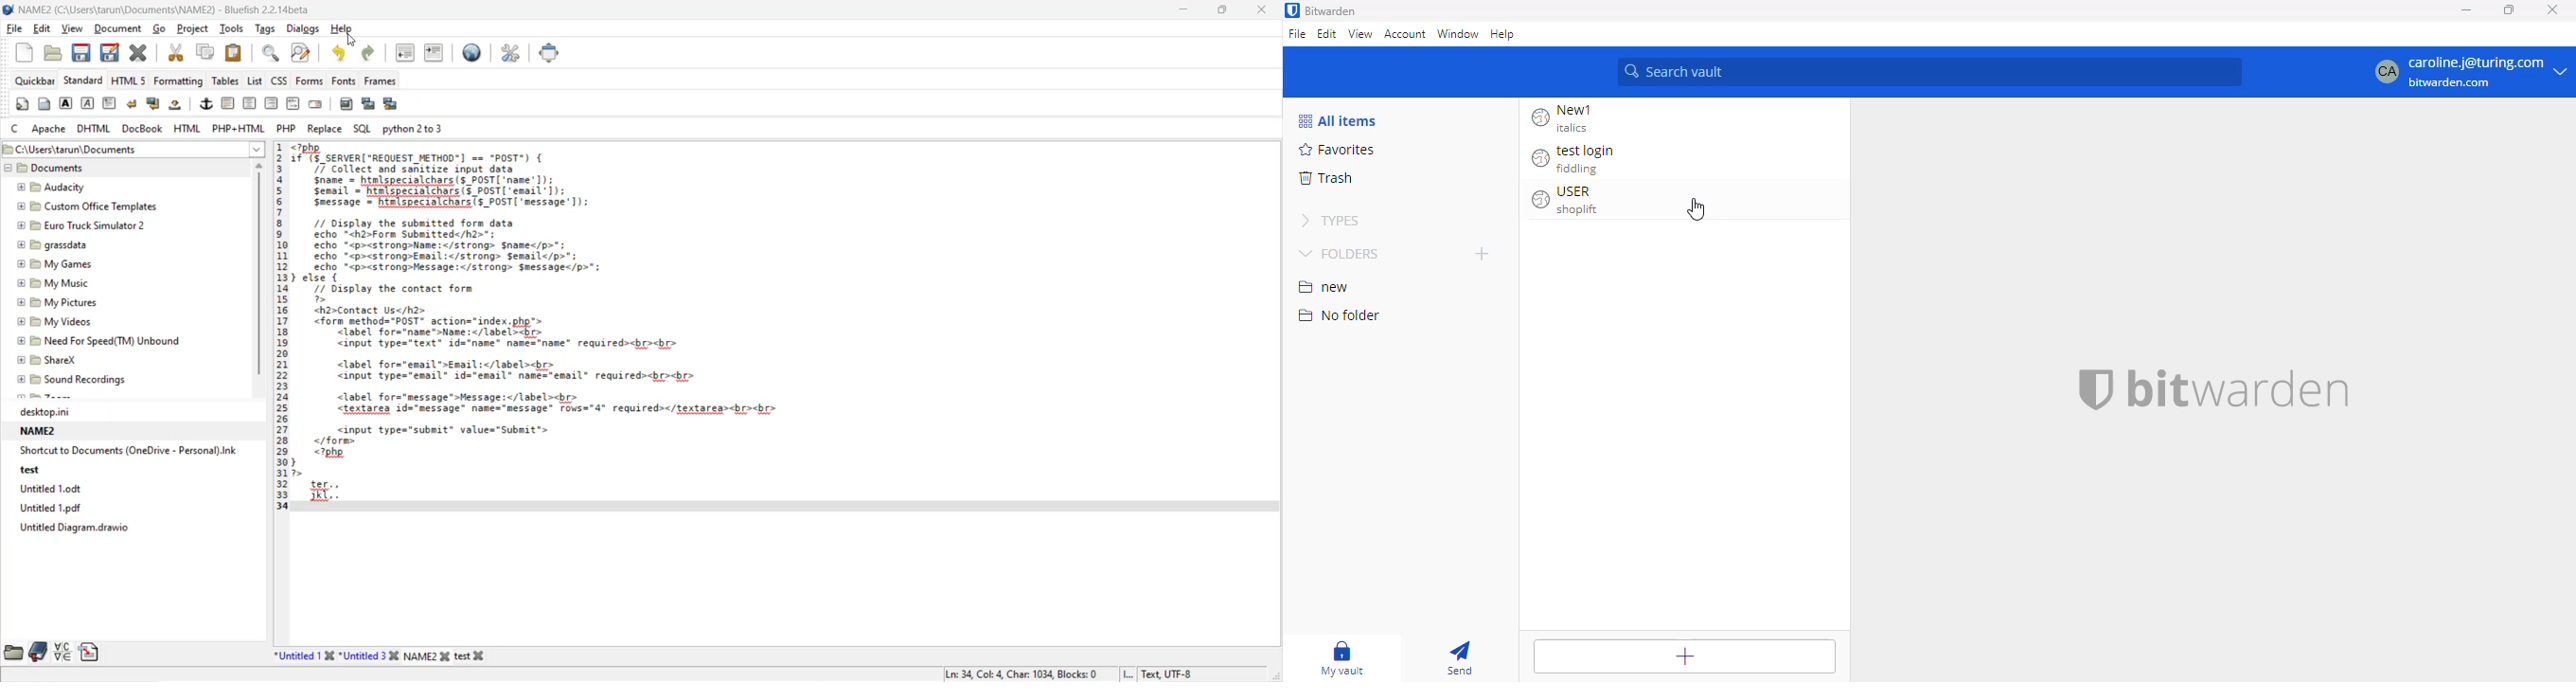 The image size is (2576, 700). Describe the element at coordinates (1459, 33) in the screenshot. I see `window` at that location.